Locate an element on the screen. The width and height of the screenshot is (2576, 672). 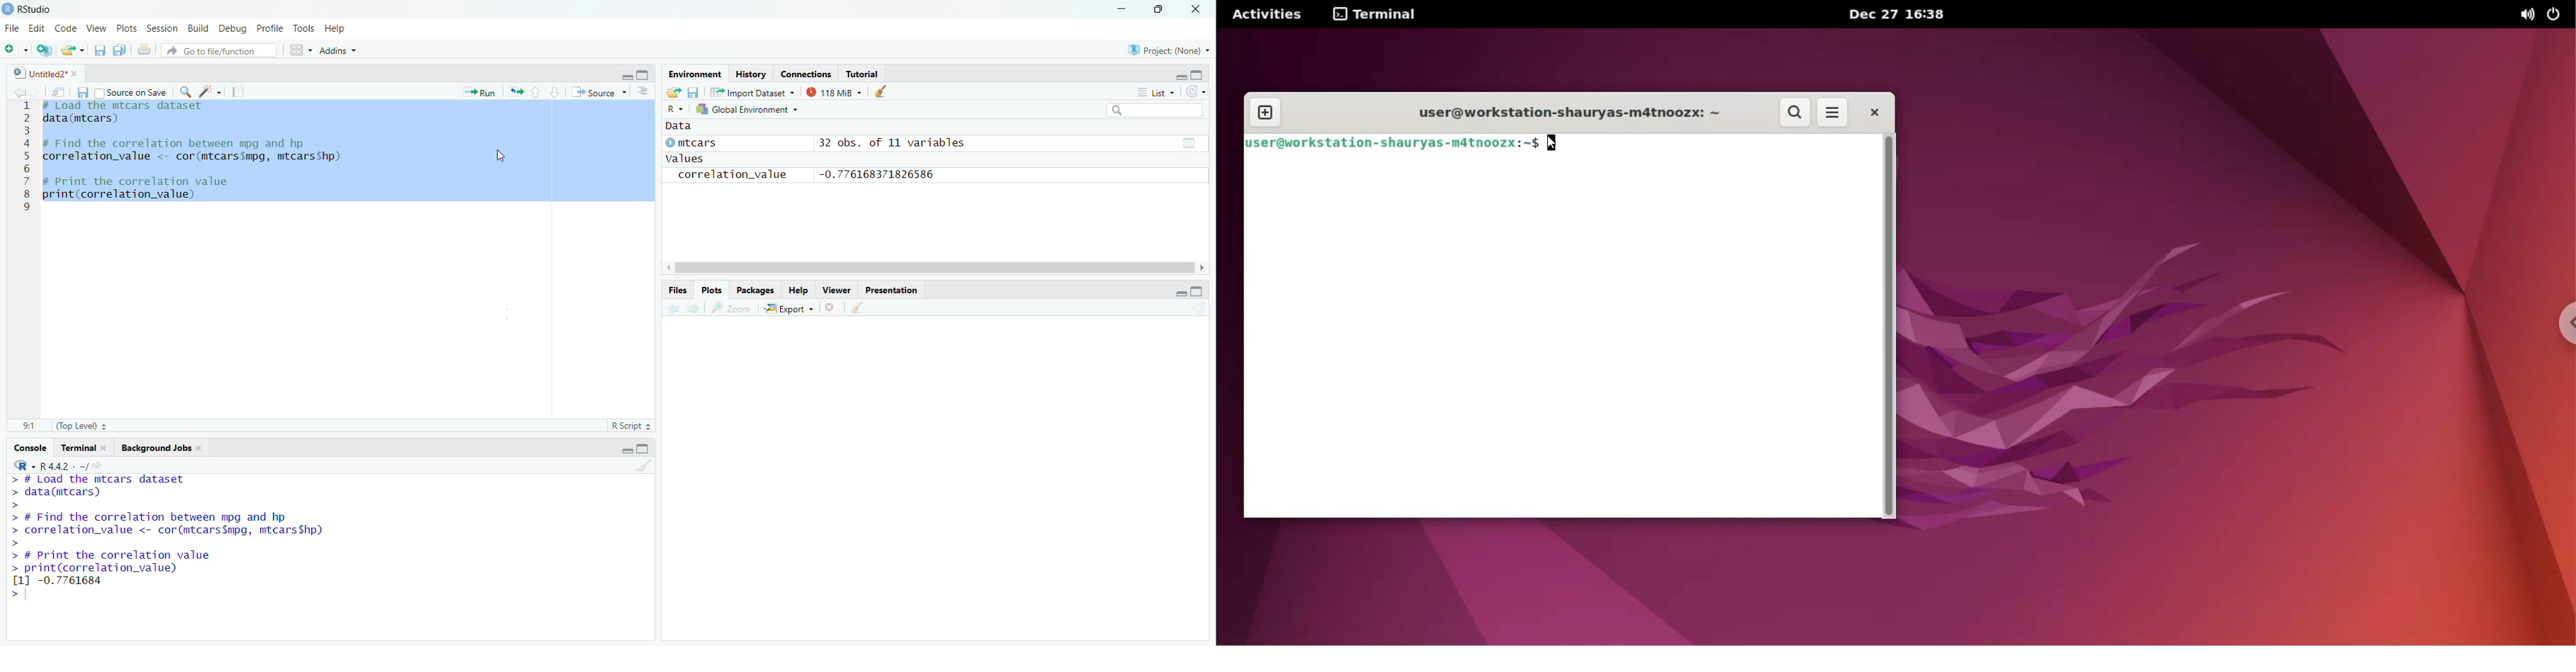
Code Tools is located at coordinates (213, 91).